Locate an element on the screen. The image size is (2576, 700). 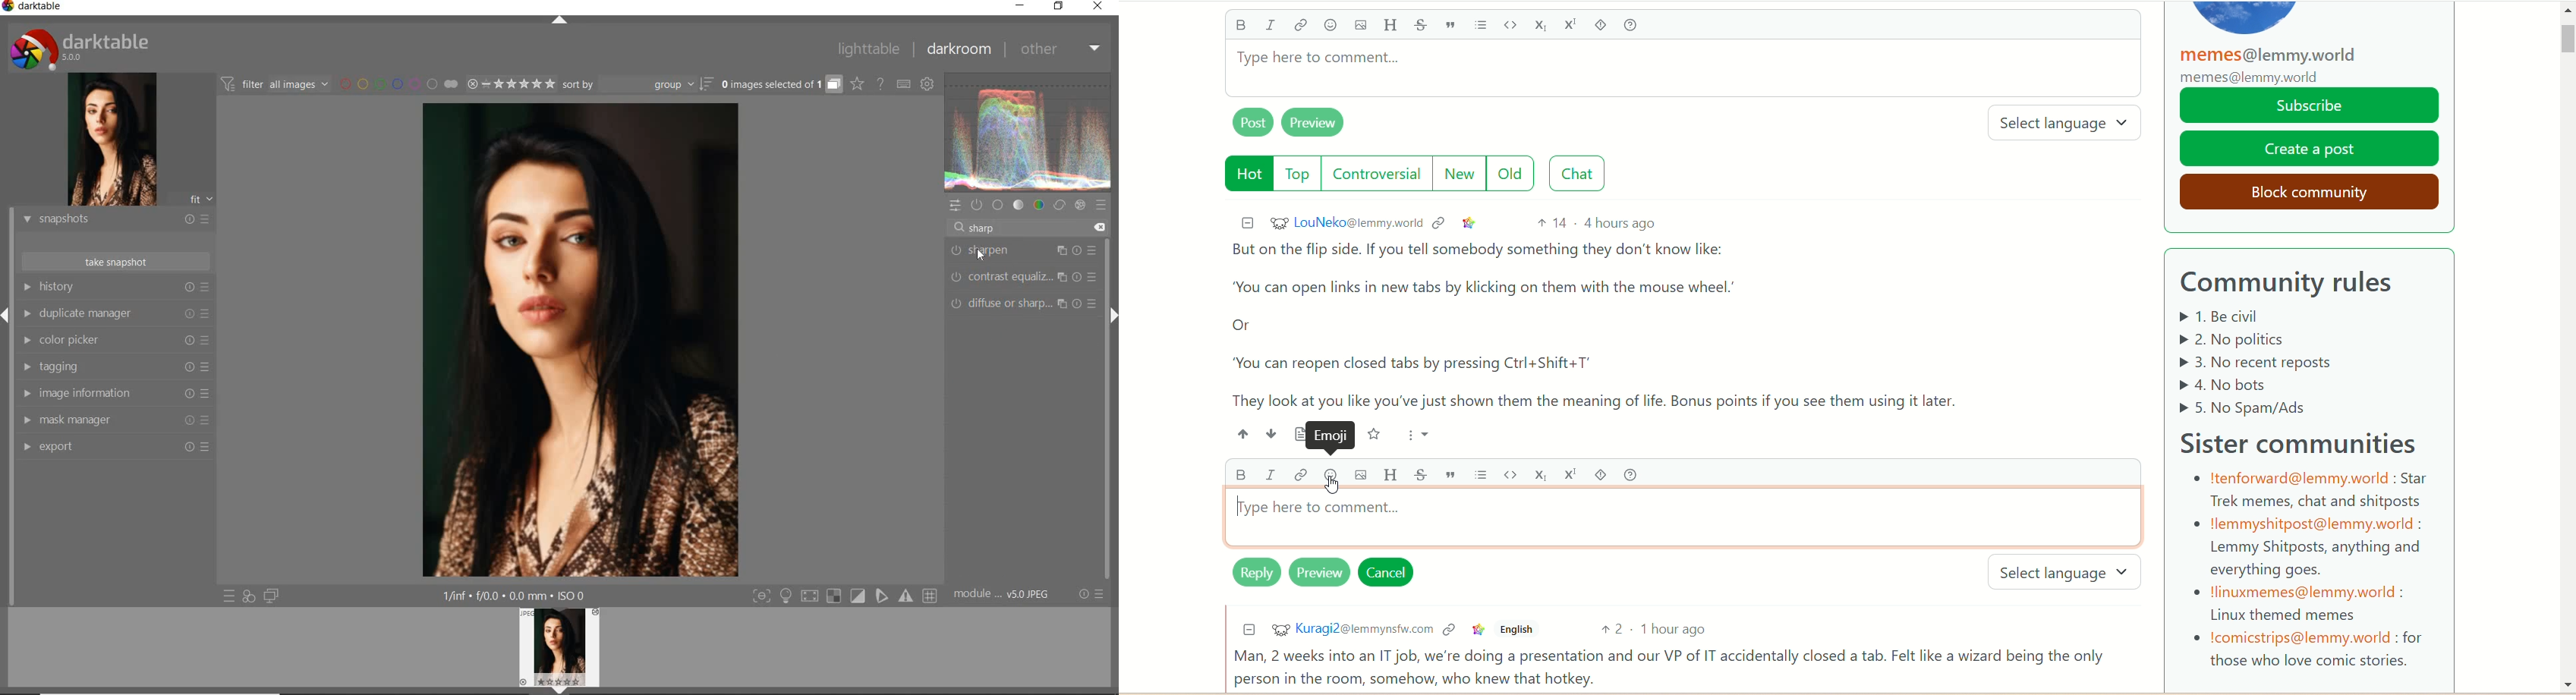
Scroll bar down is located at coordinates (2565, 684).